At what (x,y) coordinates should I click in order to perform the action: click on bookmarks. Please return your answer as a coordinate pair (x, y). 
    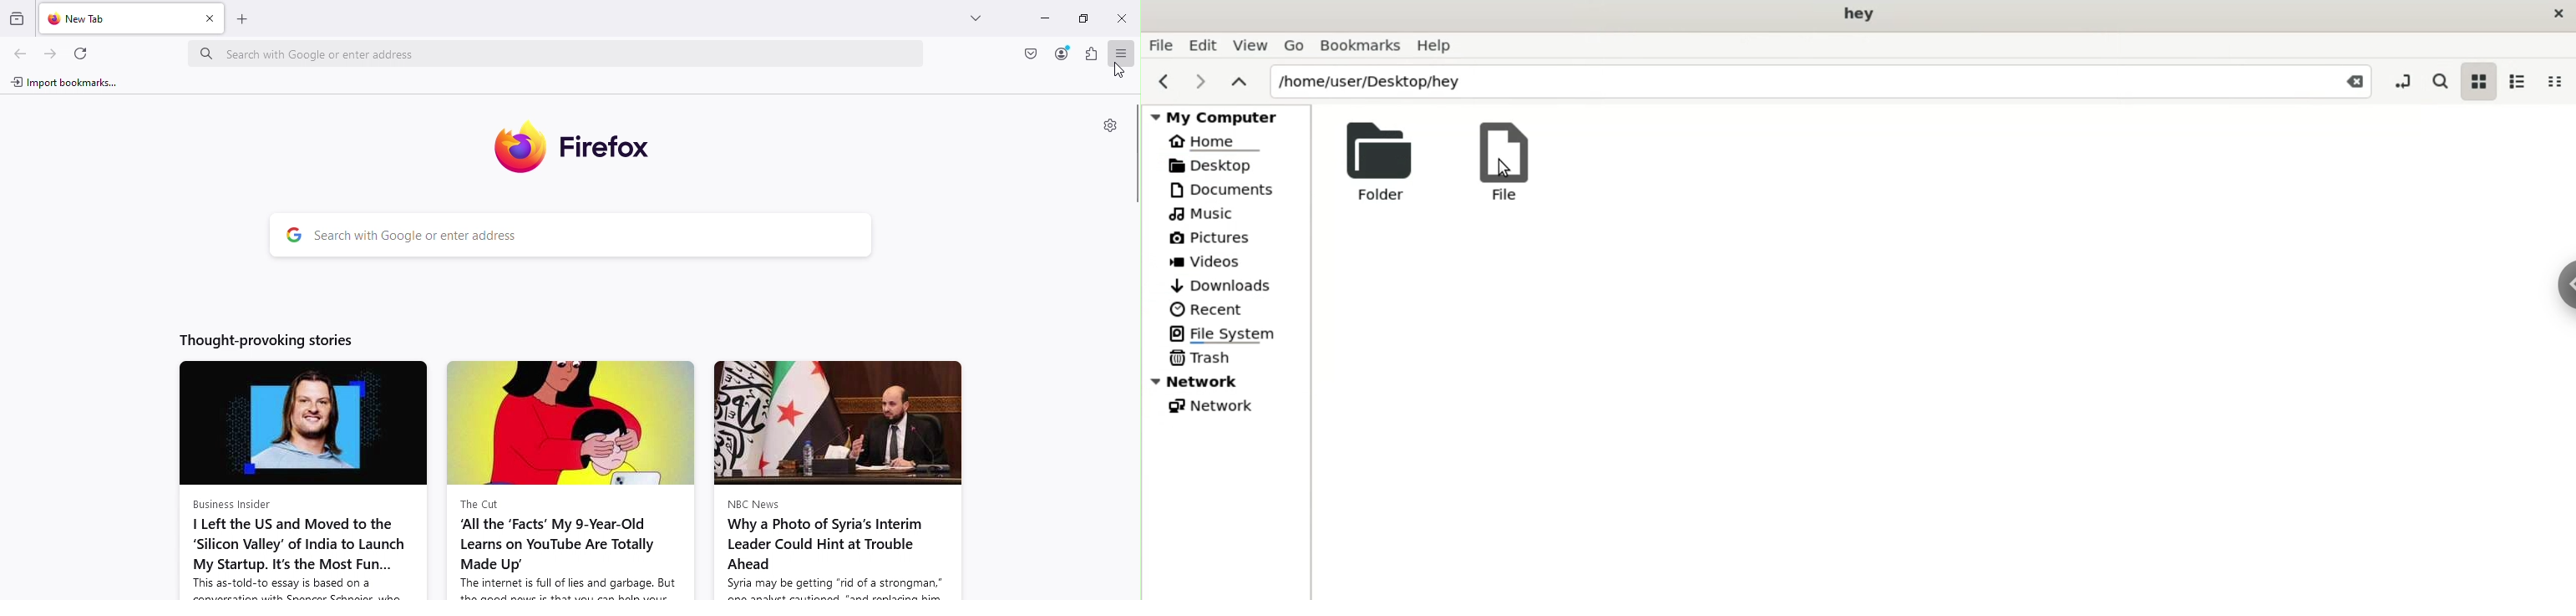
    Looking at the image, I should click on (1362, 46).